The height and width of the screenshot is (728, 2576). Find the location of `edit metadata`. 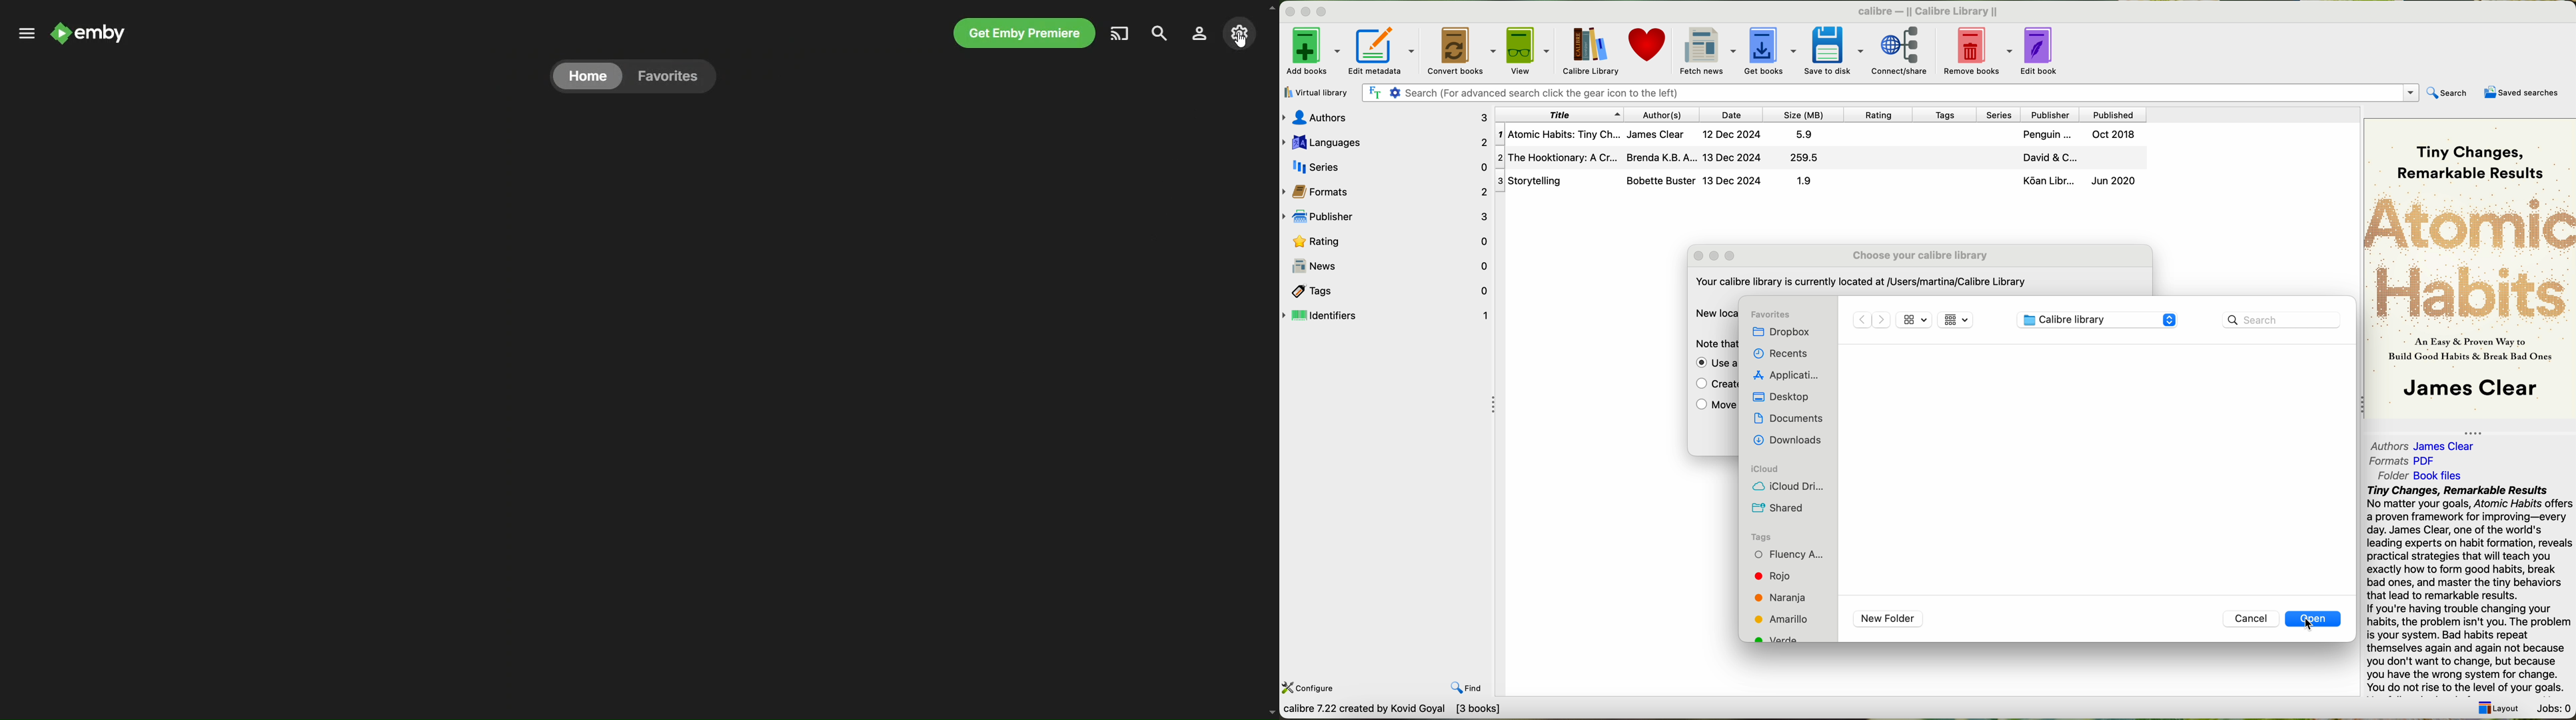

edit metadata is located at coordinates (1382, 50).